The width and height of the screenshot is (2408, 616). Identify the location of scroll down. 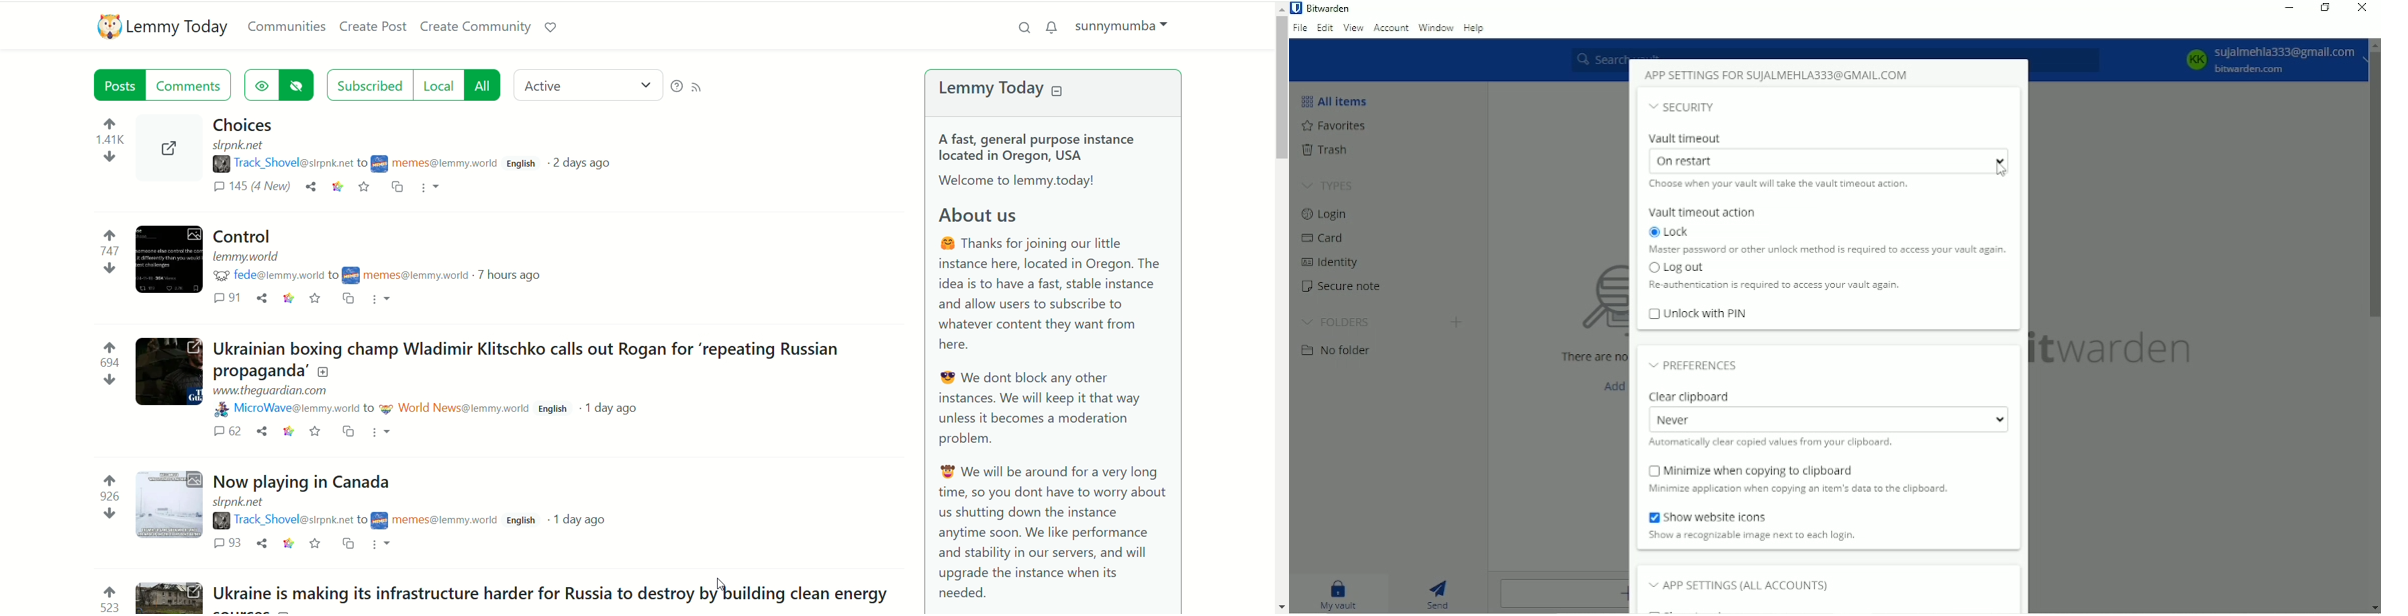
(2373, 608).